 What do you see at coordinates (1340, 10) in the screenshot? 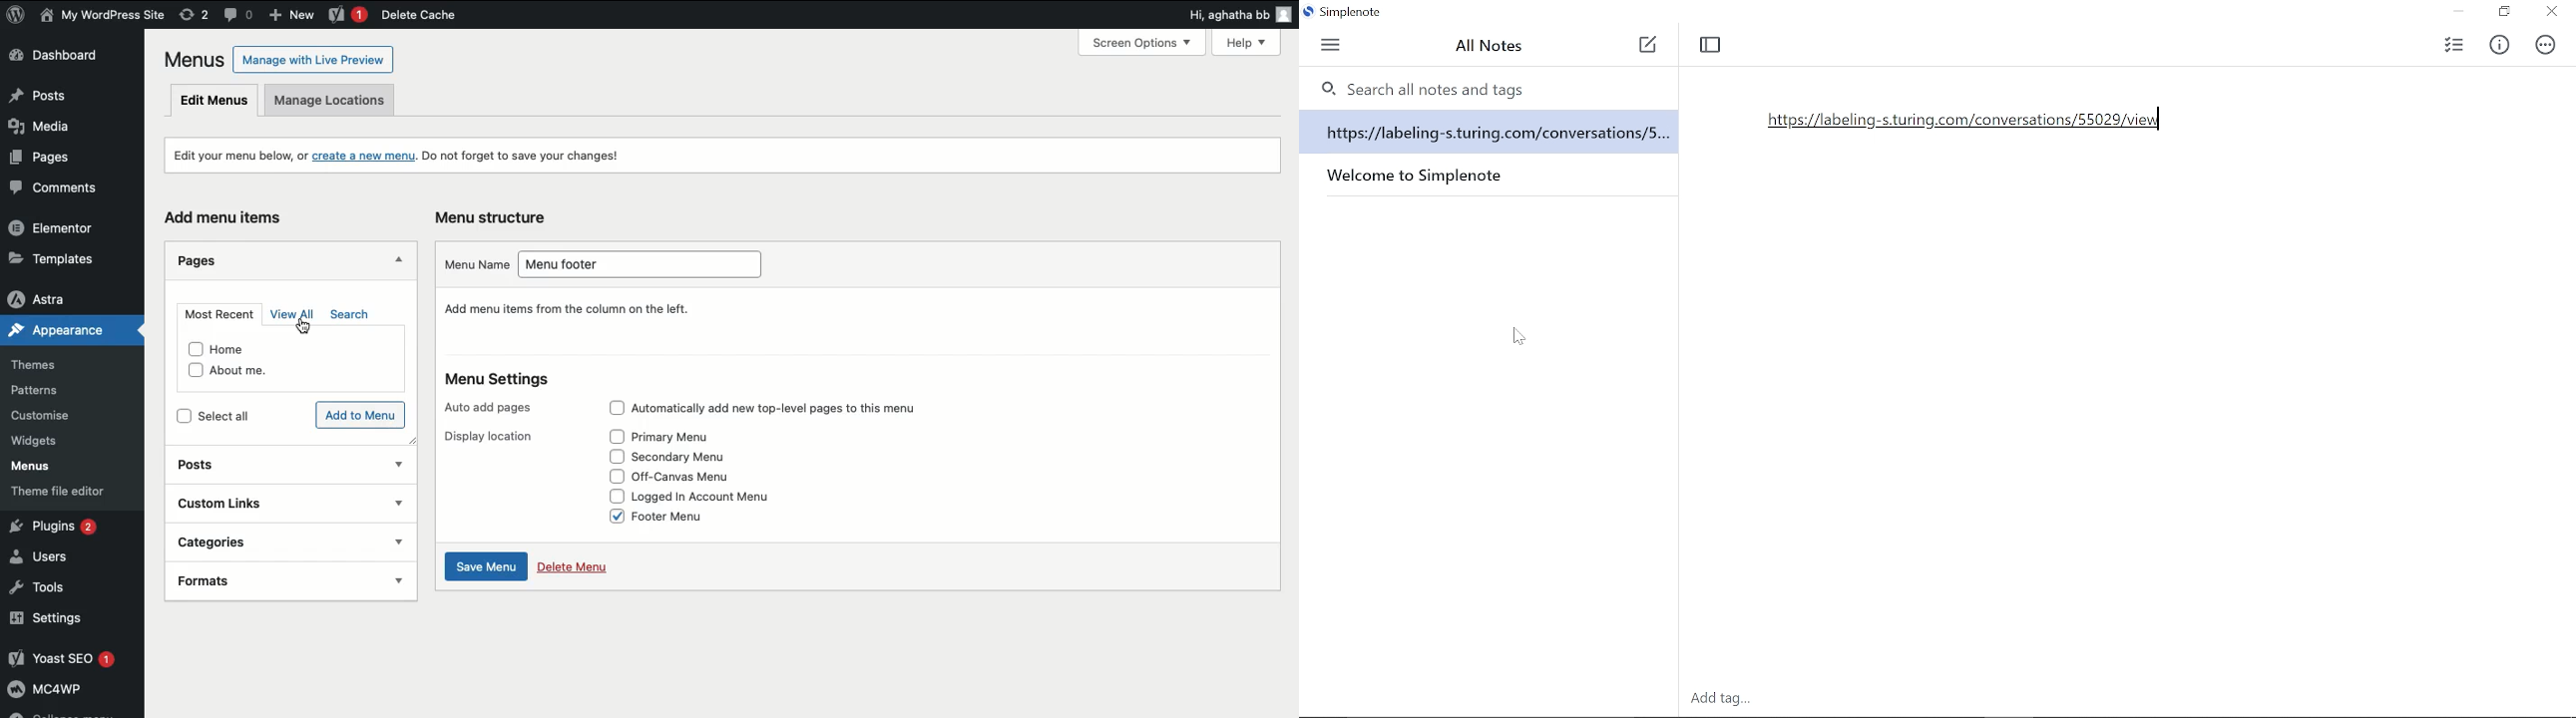
I see `Current window` at bounding box center [1340, 10].